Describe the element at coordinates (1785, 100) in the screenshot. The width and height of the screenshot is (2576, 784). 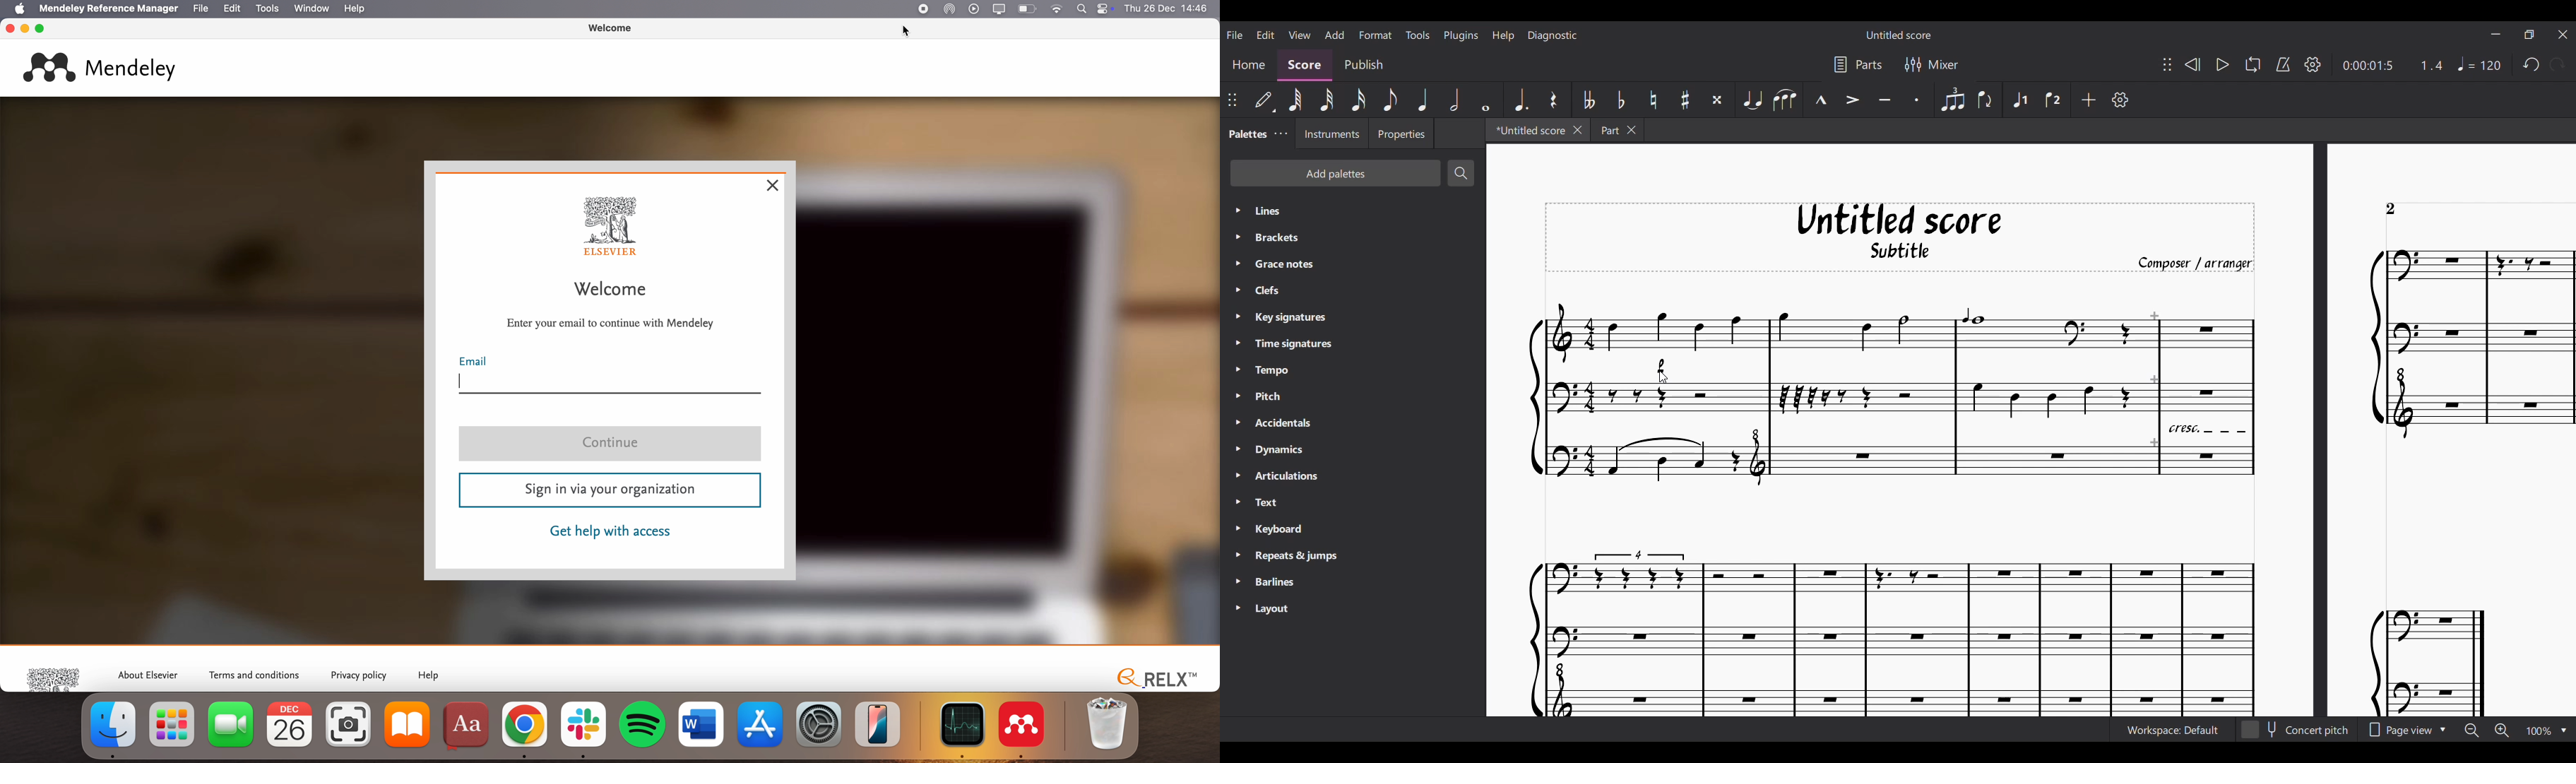
I see `Slur` at that location.